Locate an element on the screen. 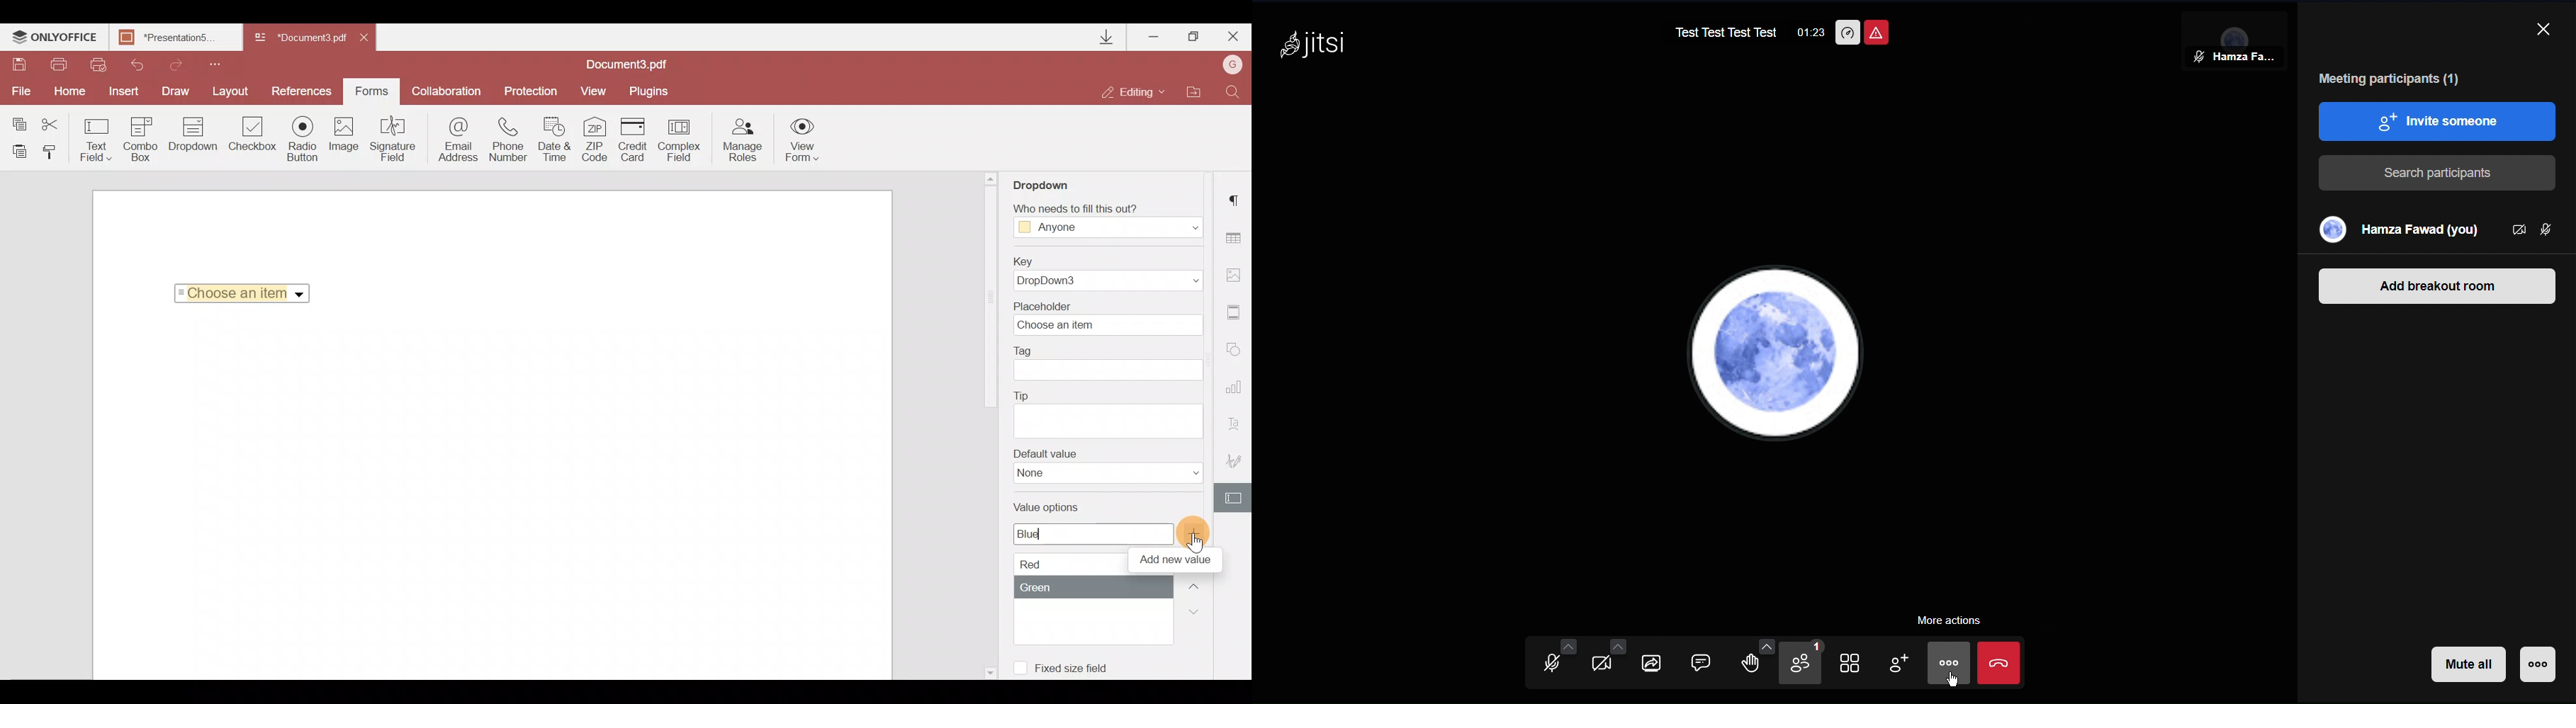  Tip is located at coordinates (1108, 413).